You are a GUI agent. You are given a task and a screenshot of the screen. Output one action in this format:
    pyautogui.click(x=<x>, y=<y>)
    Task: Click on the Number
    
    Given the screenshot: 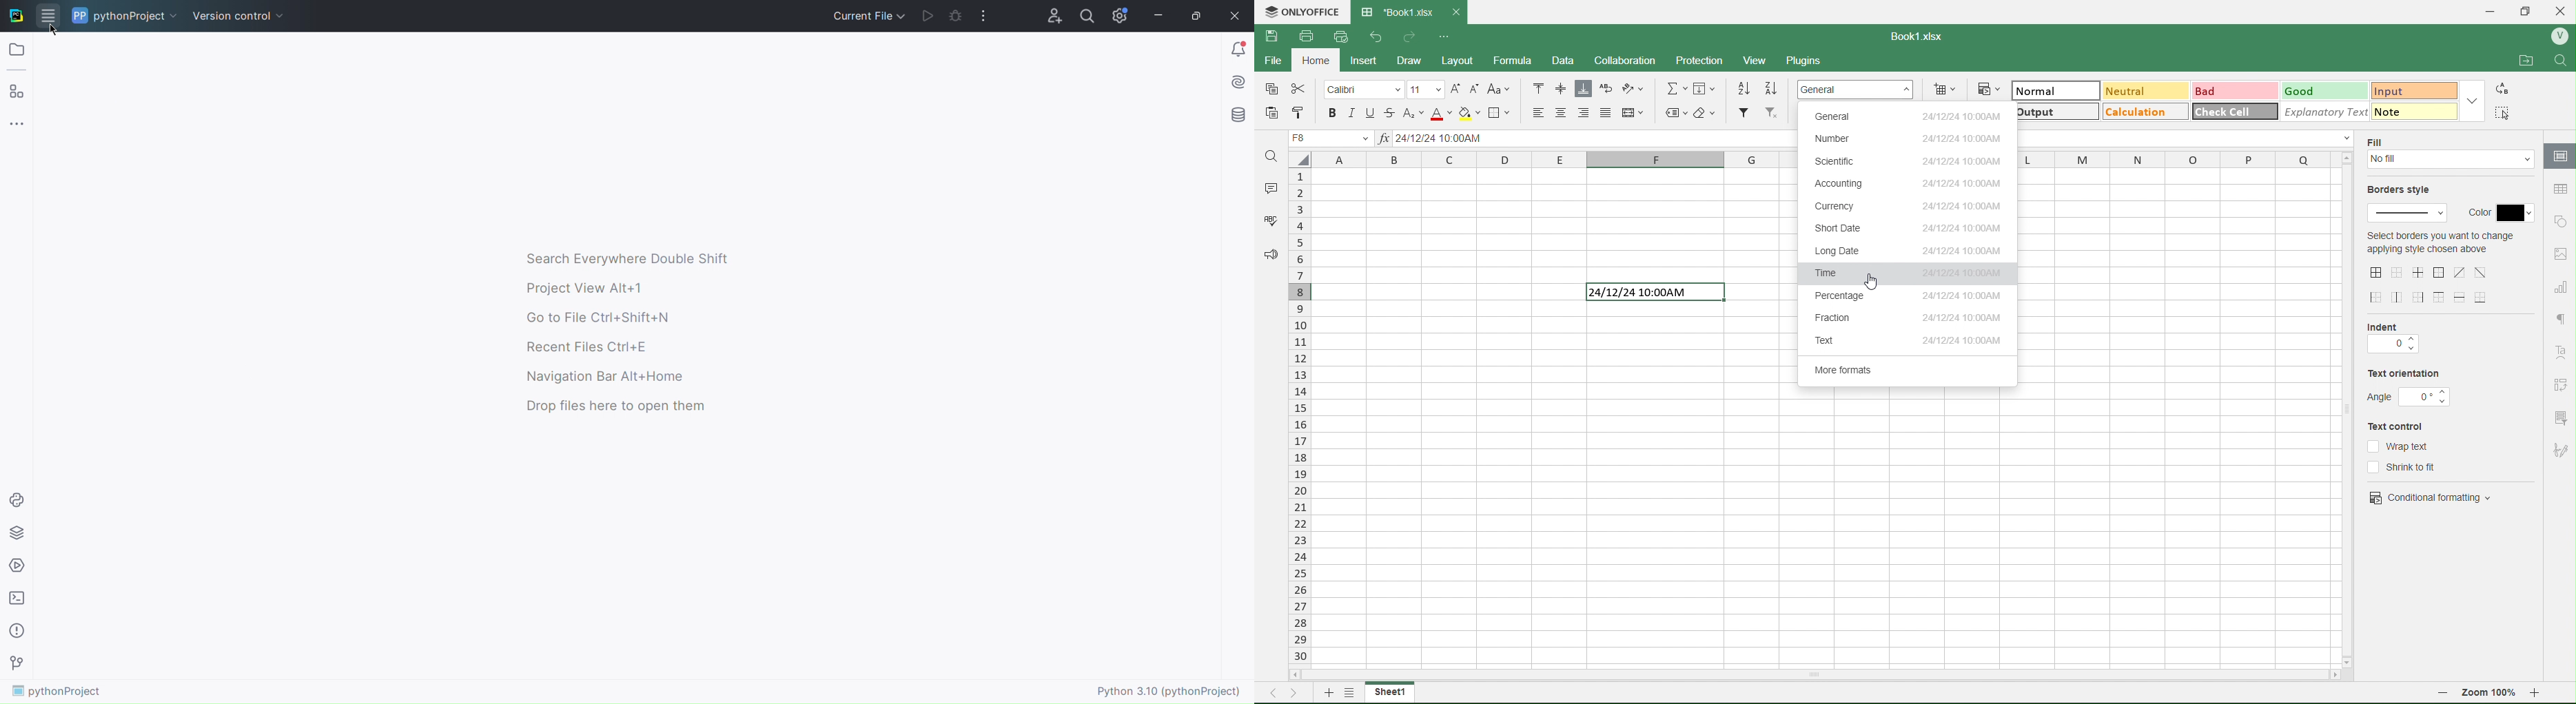 What is the action you would take?
    pyautogui.click(x=1921, y=141)
    